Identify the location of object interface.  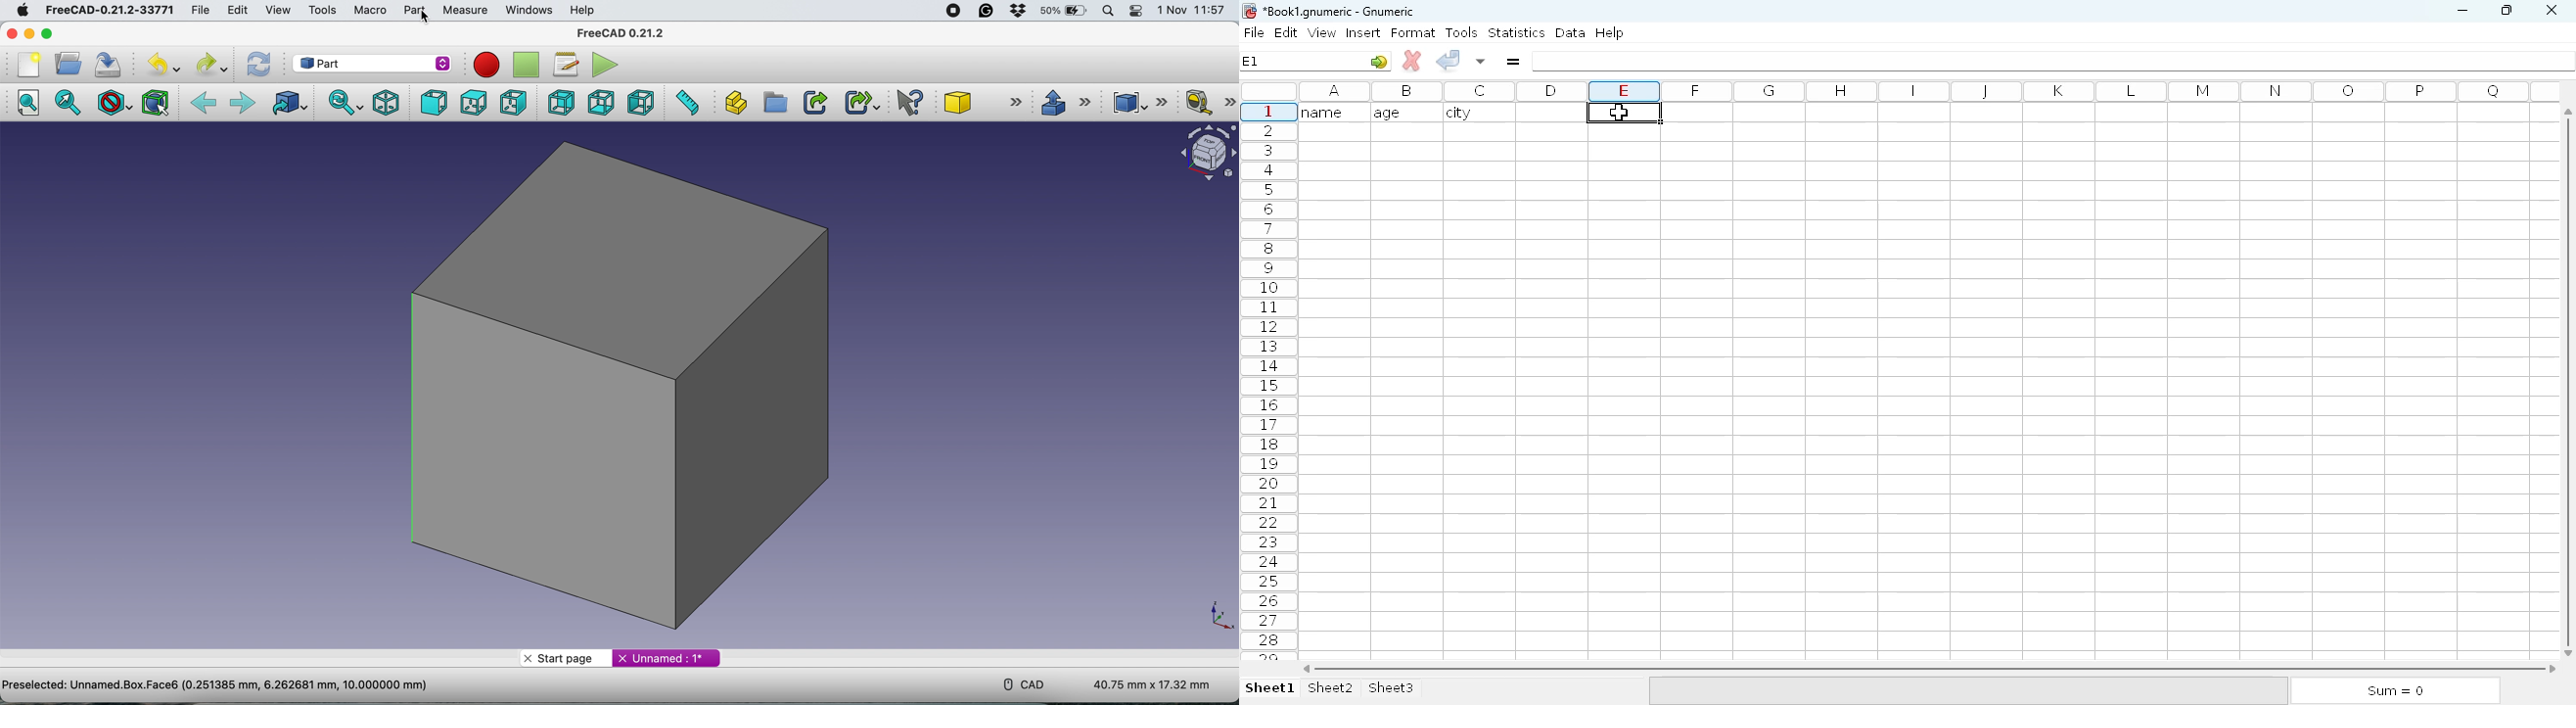
(1204, 155).